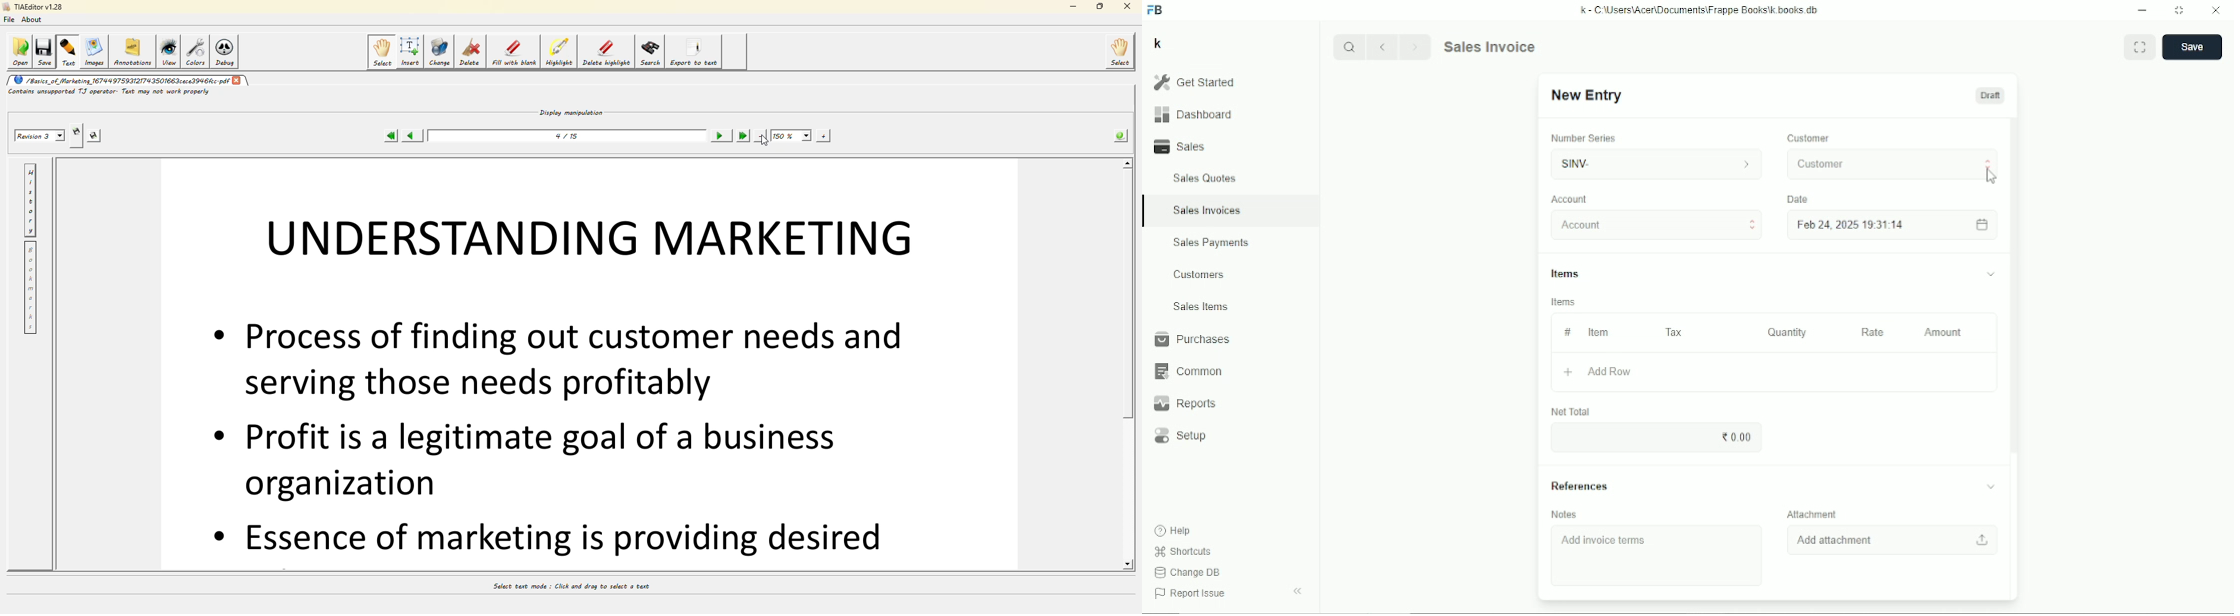 The width and height of the screenshot is (2240, 616). Describe the element at coordinates (1182, 551) in the screenshot. I see `Shortcuts` at that location.